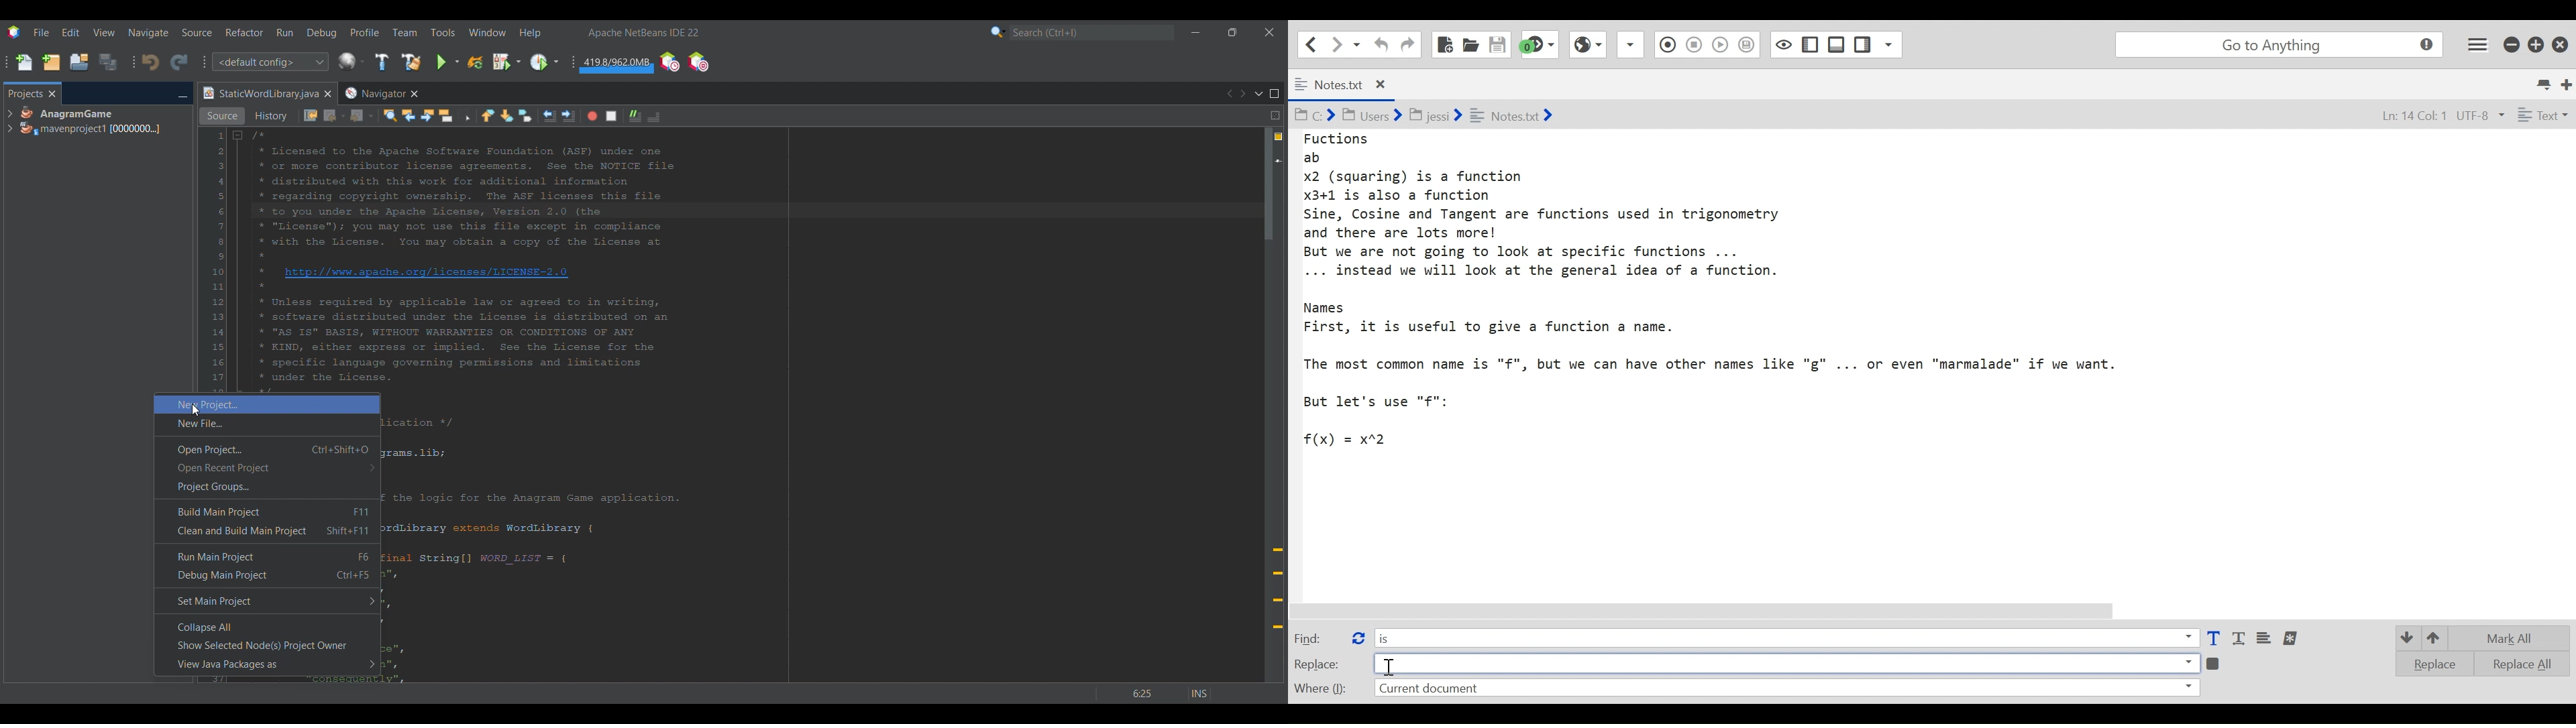 This screenshot has height=728, width=2576. What do you see at coordinates (544, 62) in the screenshot?
I see `Profile main project options` at bounding box center [544, 62].